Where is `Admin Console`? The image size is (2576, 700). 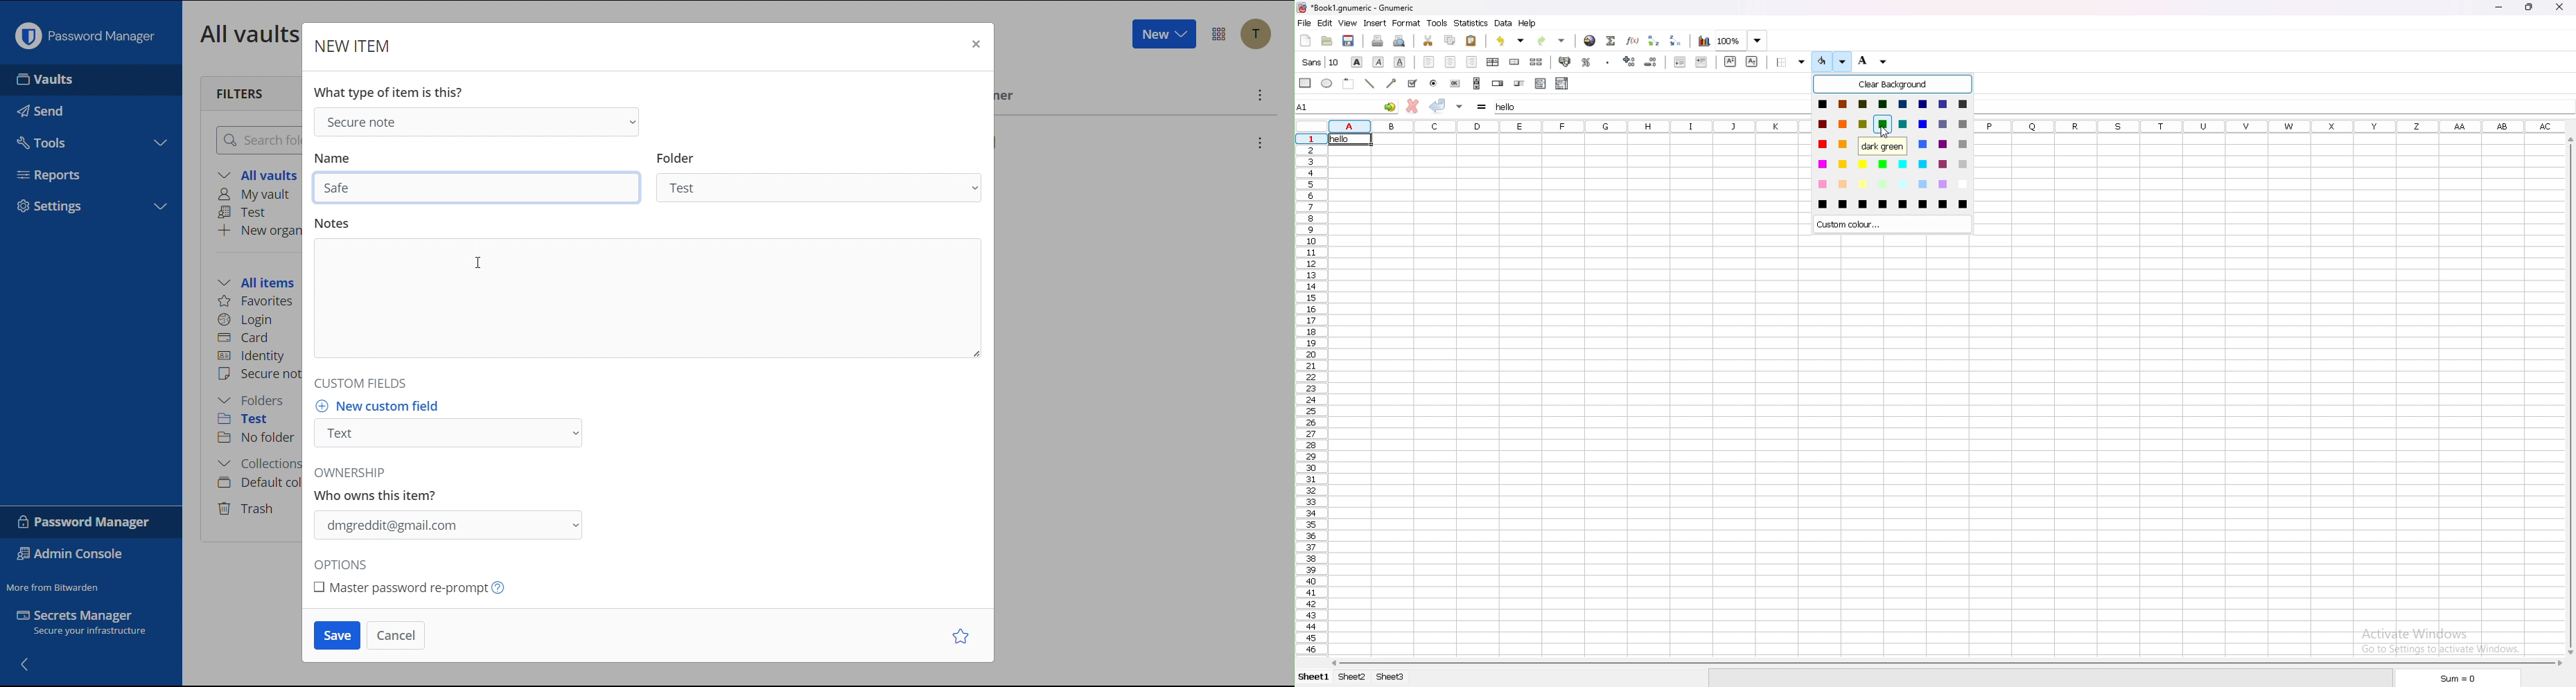 Admin Console is located at coordinates (73, 555).